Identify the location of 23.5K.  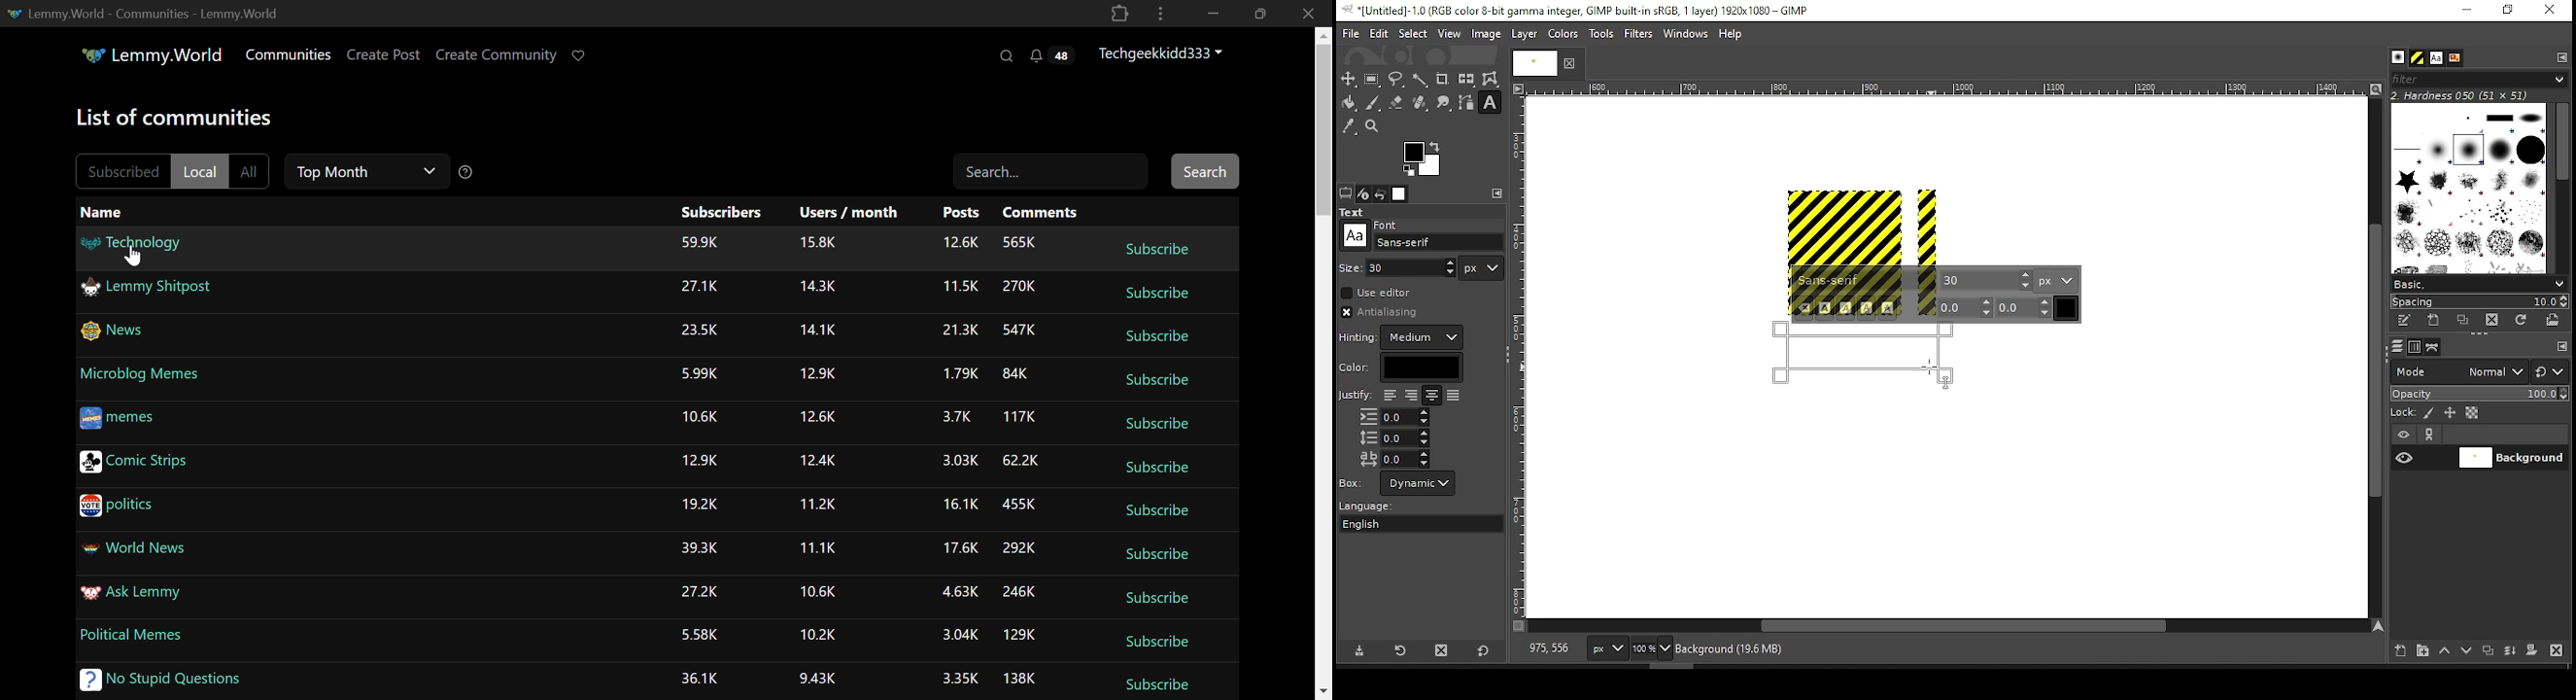
(698, 329).